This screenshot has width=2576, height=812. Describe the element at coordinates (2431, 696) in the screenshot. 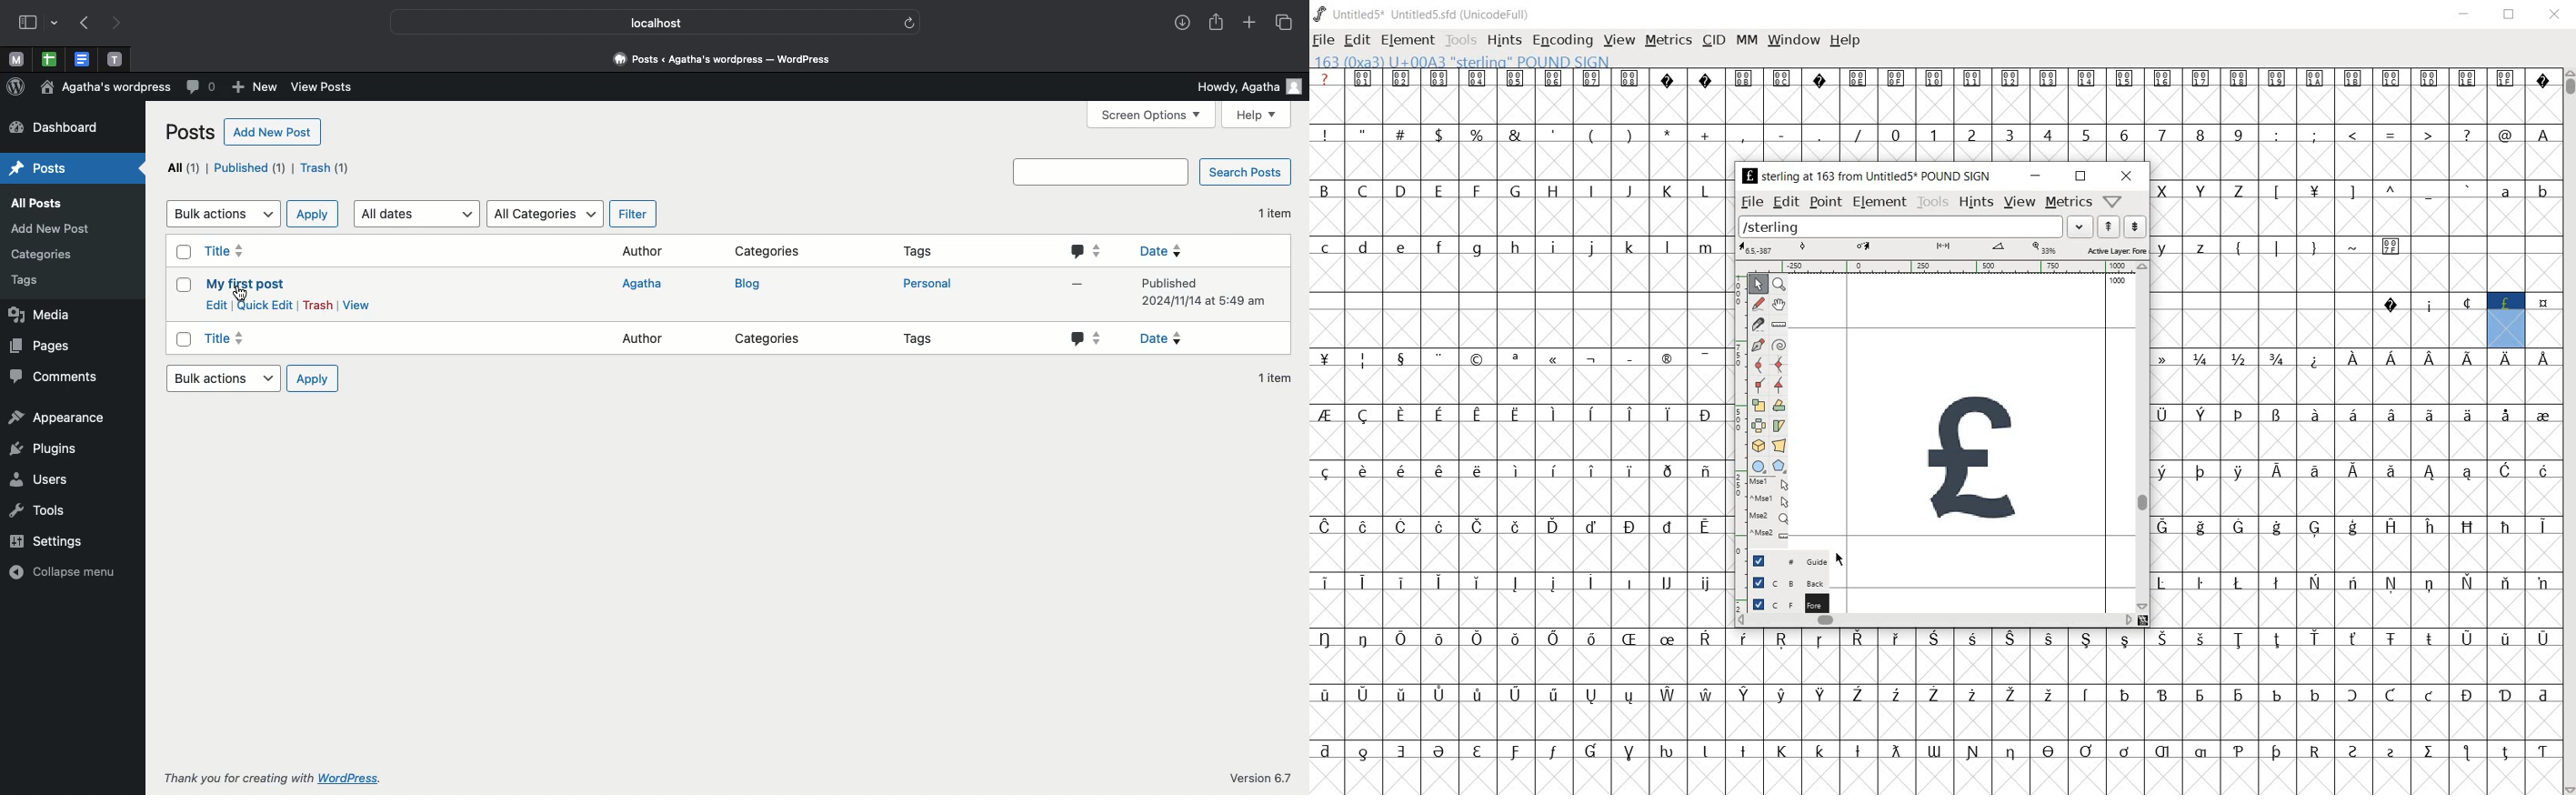

I see `Symbol` at that location.